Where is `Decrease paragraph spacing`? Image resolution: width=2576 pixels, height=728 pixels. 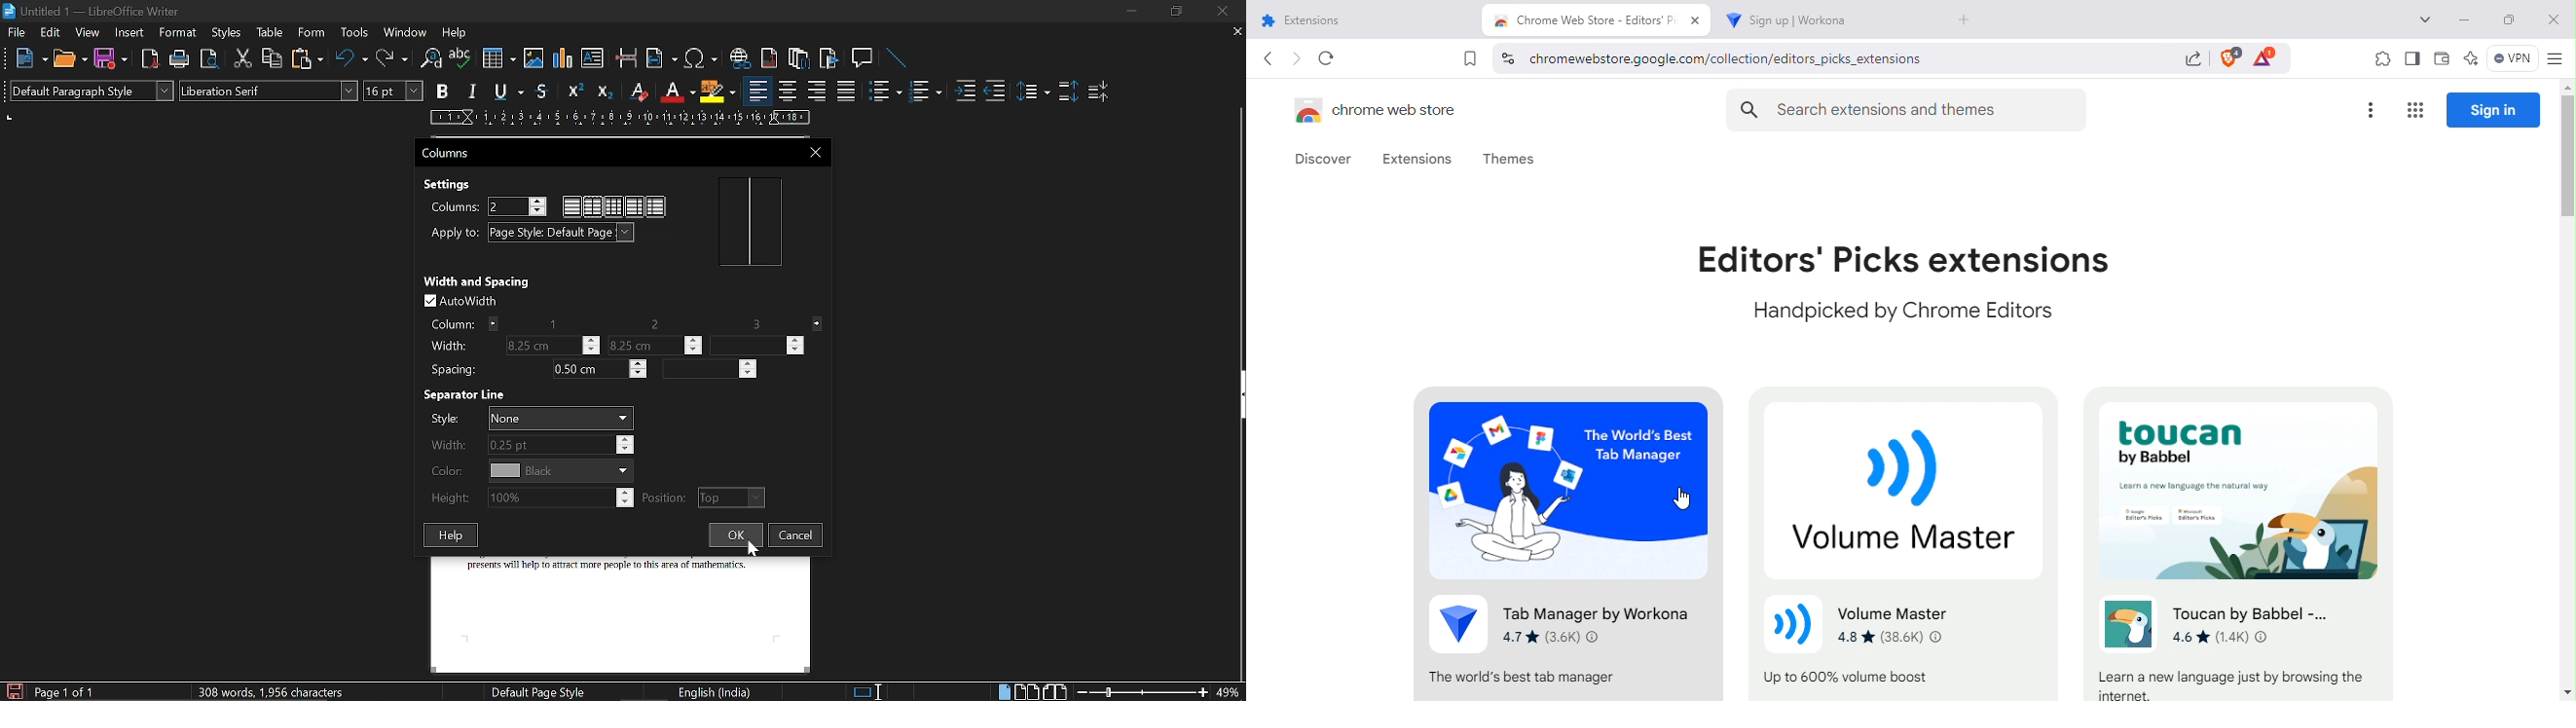 Decrease paragraph spacing is located at coordinates (1098, 91).